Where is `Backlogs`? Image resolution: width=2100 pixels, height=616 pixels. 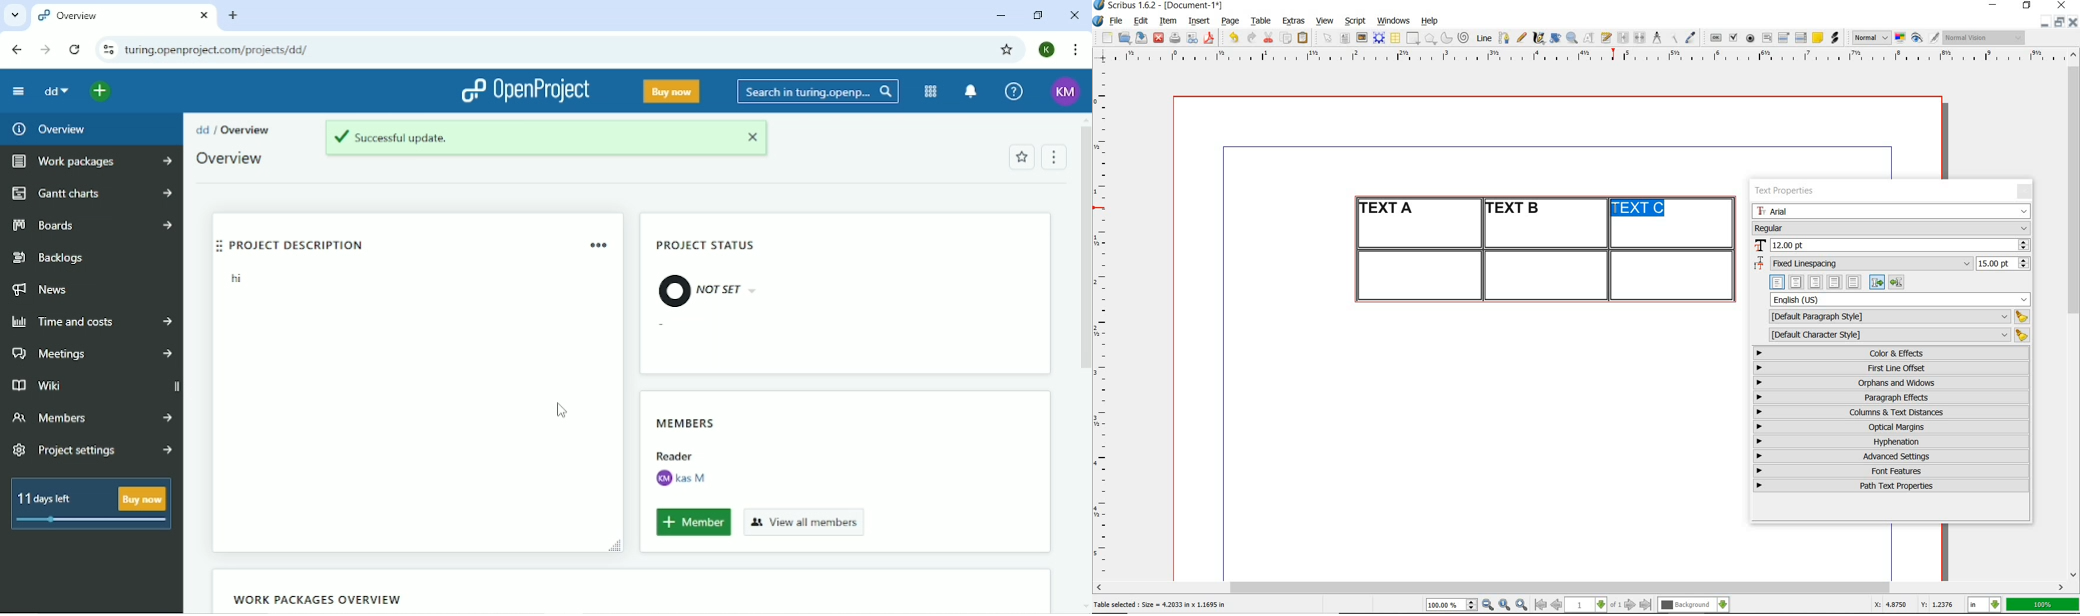
Backlogs is located at coordinates (51, 258).